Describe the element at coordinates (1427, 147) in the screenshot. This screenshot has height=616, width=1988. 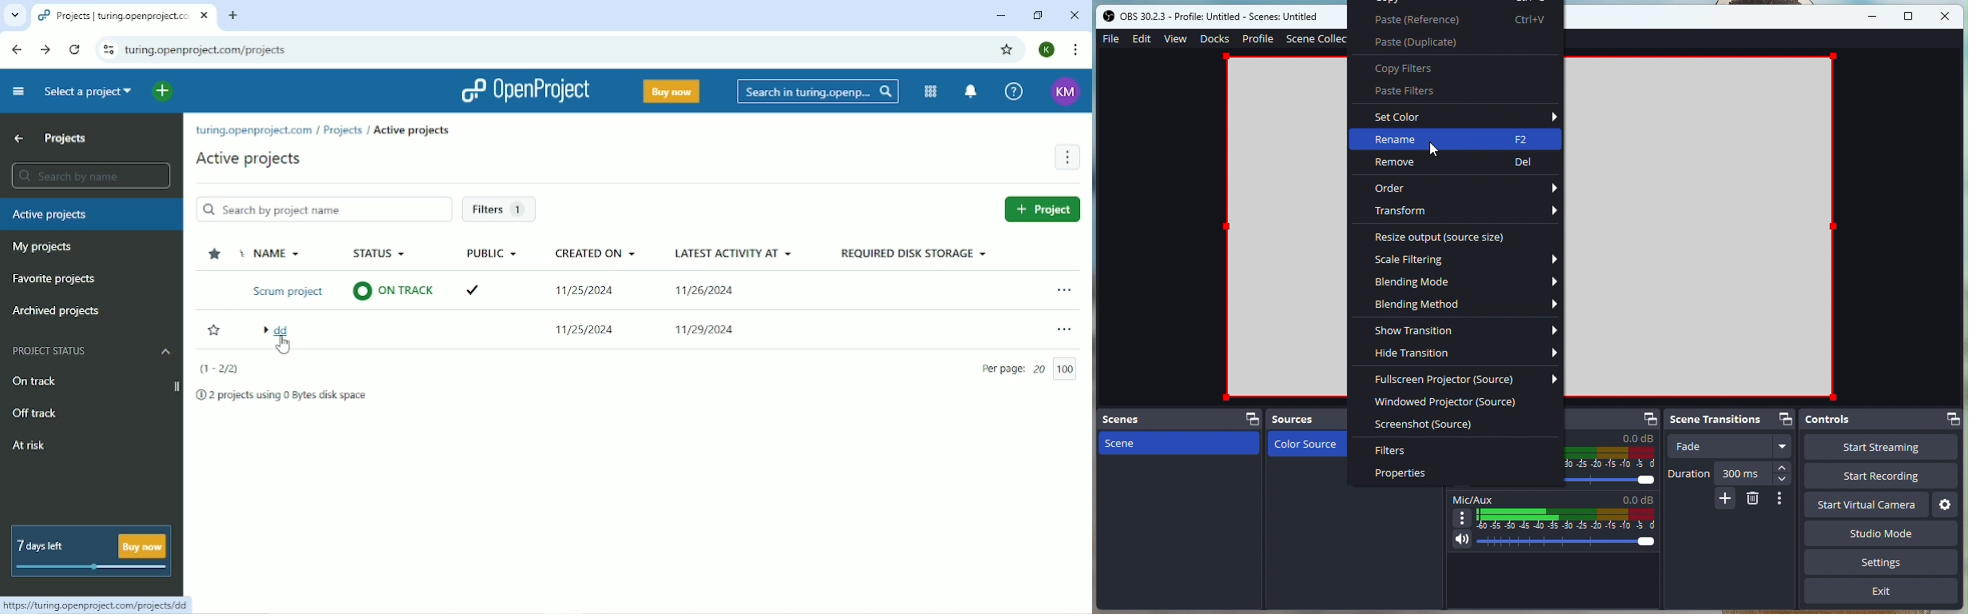
I see `cursor` at that location.